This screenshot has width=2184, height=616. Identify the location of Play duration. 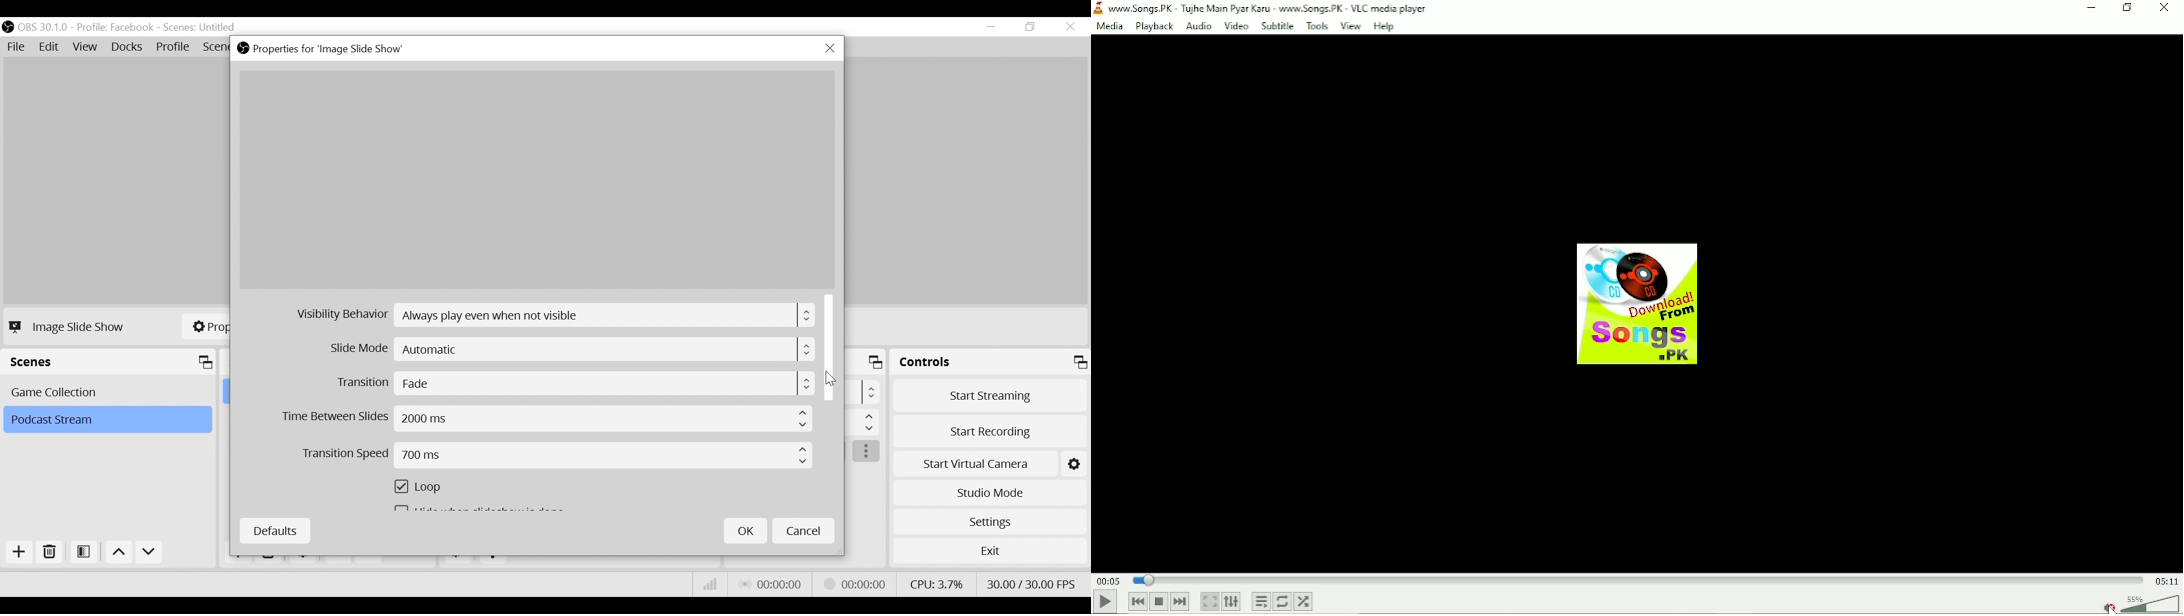
(1635, 579).